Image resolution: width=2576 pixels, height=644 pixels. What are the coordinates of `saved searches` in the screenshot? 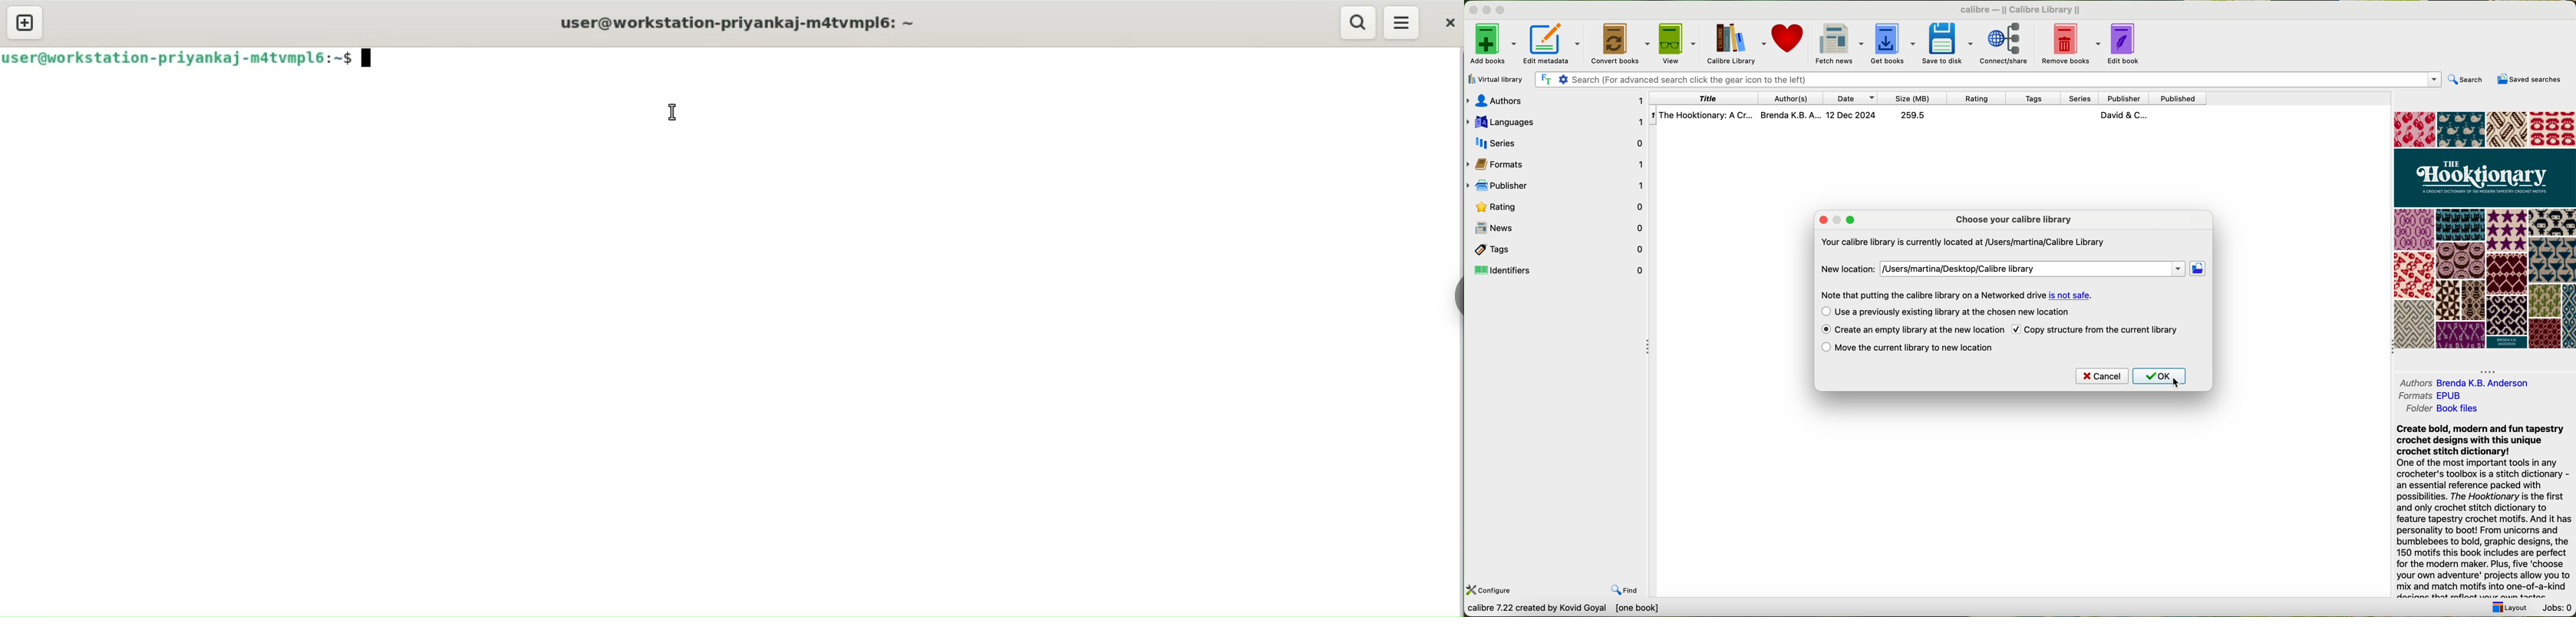 It's located at (2528, 80).